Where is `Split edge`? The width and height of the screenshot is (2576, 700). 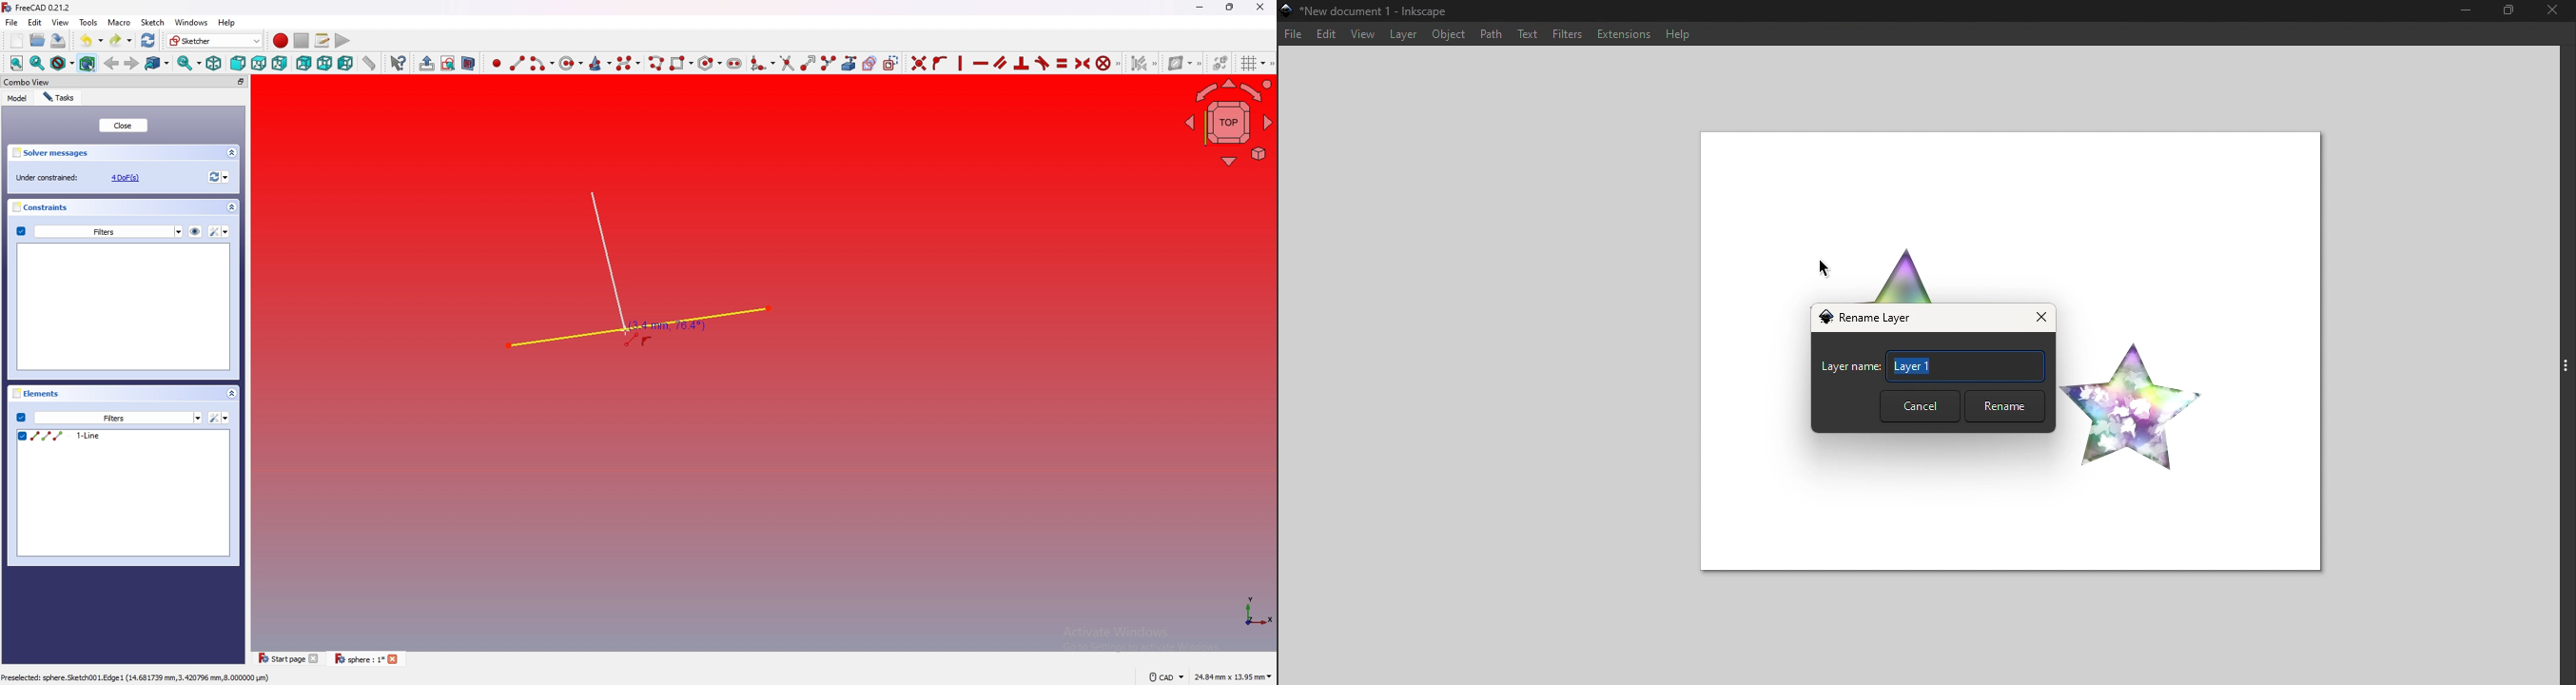 Split edge is located at coordinates (827, 63).